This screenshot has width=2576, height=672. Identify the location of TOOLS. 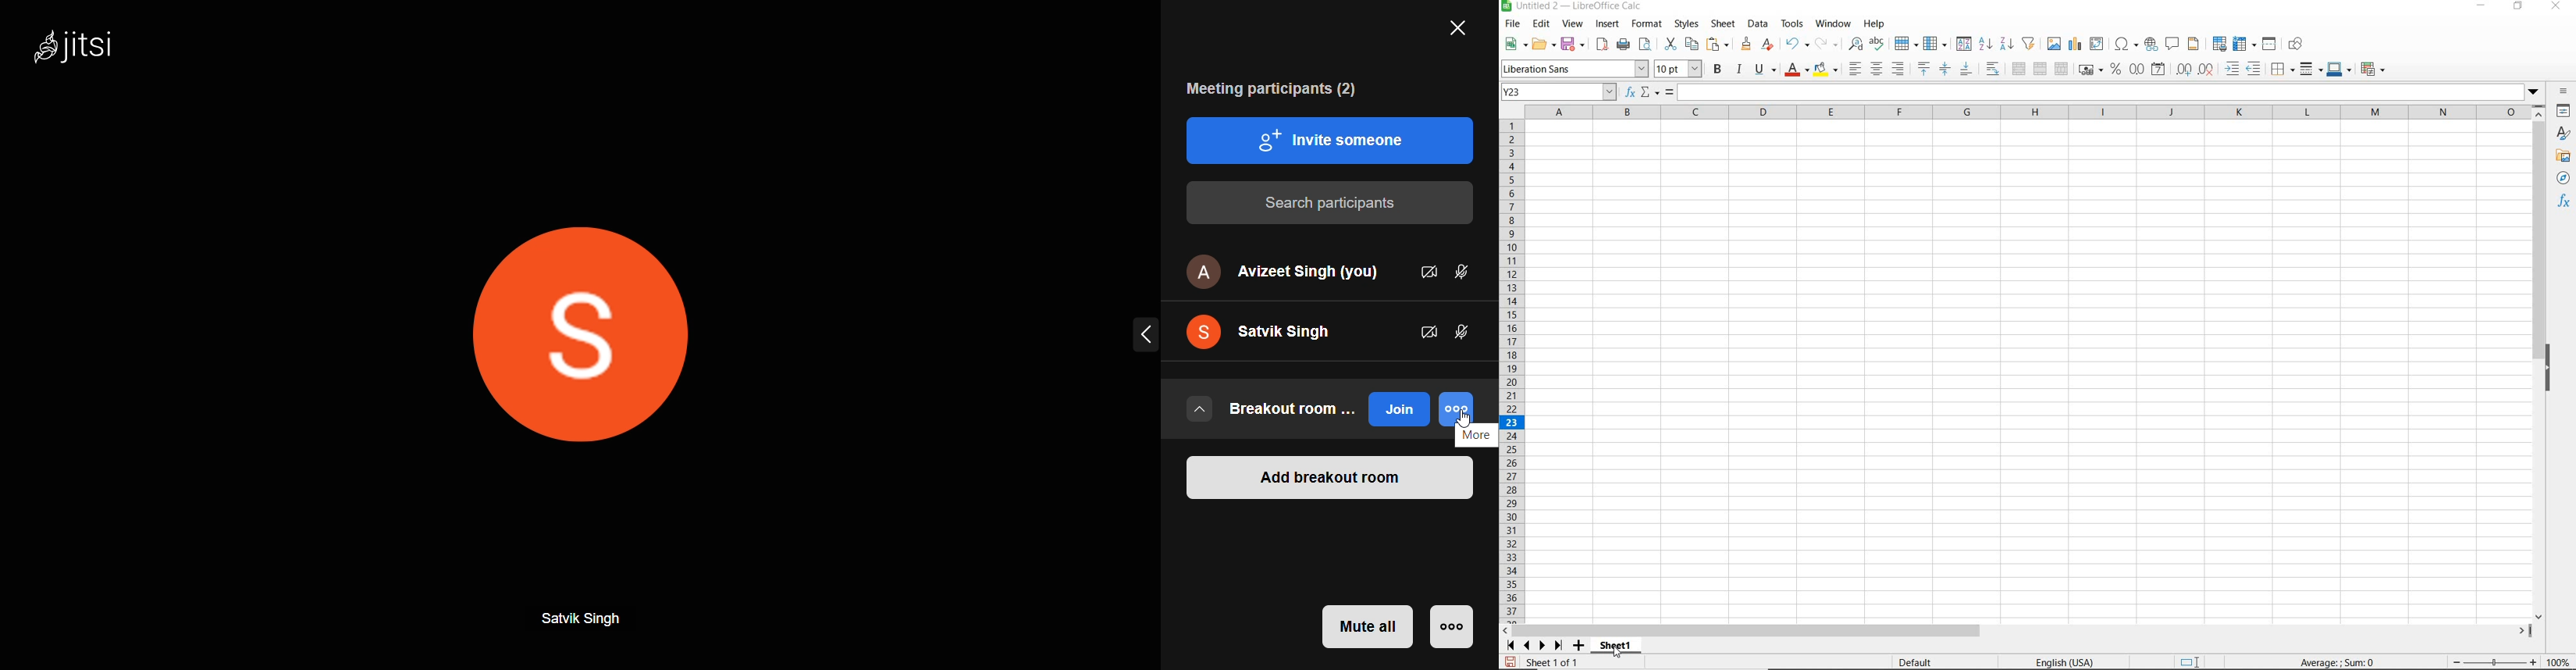
(1791, 24).